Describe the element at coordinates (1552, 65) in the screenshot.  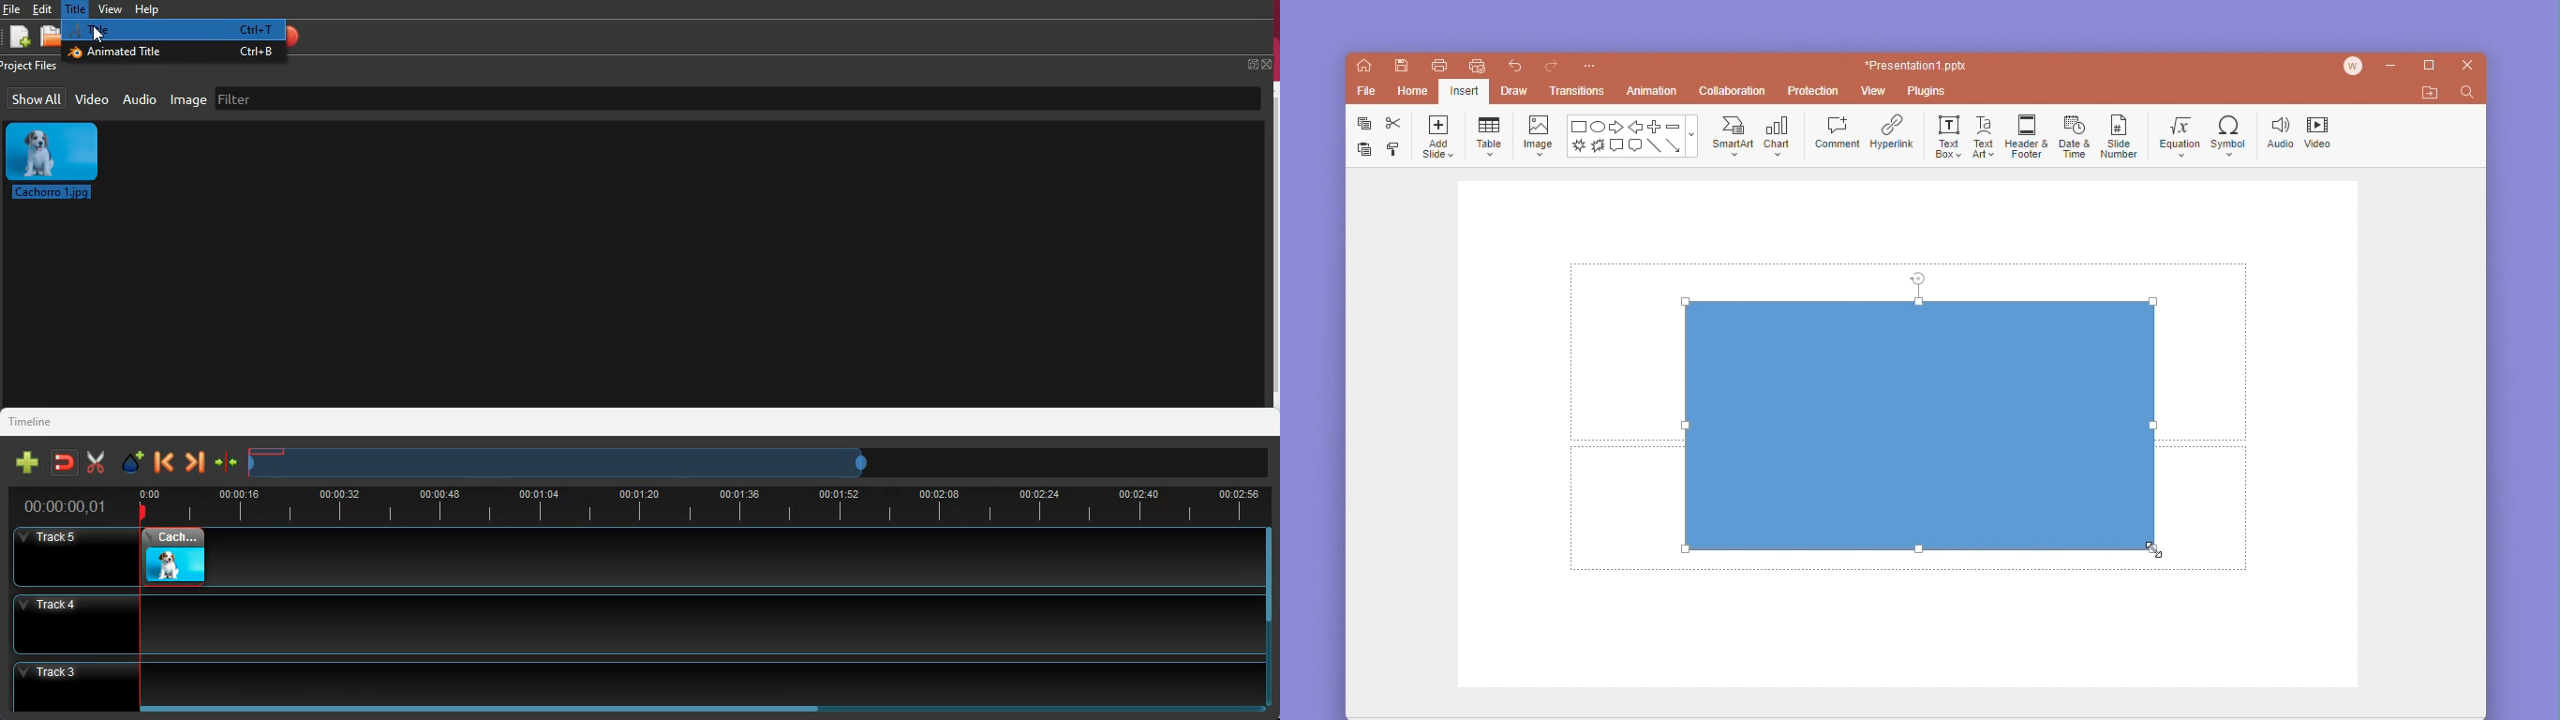
I see `redo` at that location.